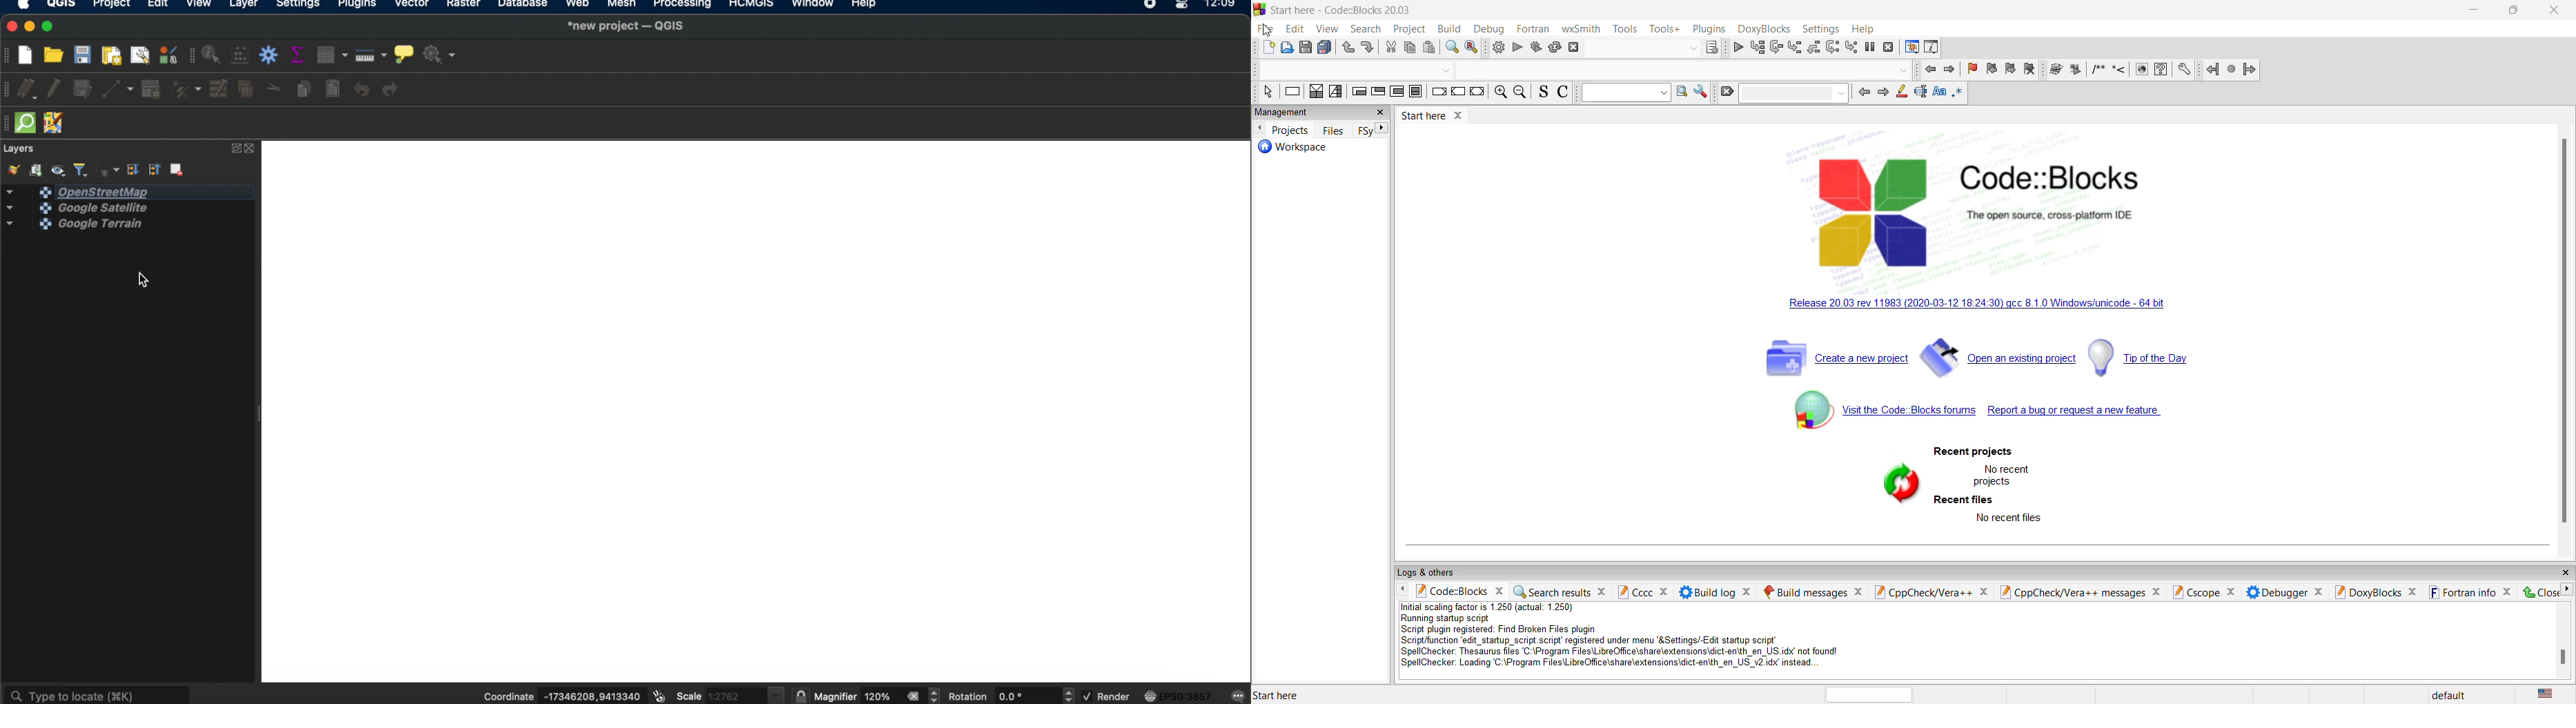 This screenshot has height=728, width=2576. I want to click on move left, so click(1403, 589).